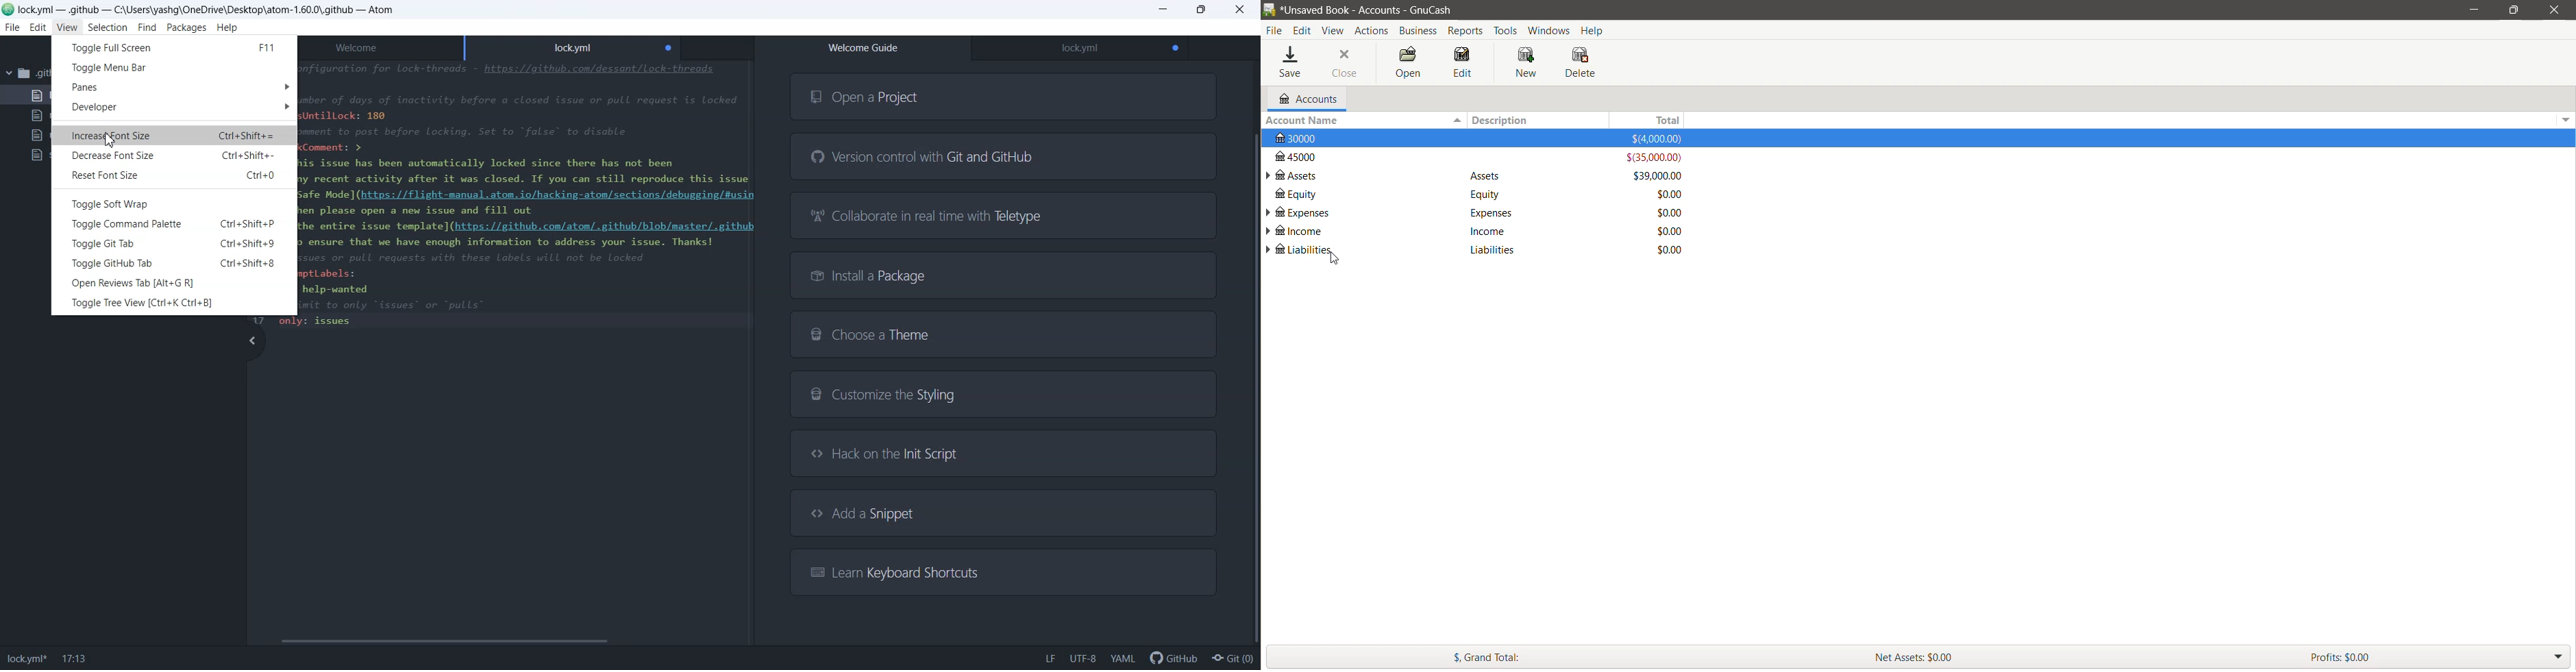 The image size is (2576, 672). Describe the element at coordinates (1083, 658) in the screenshot. I see `UTF-8` at that location.